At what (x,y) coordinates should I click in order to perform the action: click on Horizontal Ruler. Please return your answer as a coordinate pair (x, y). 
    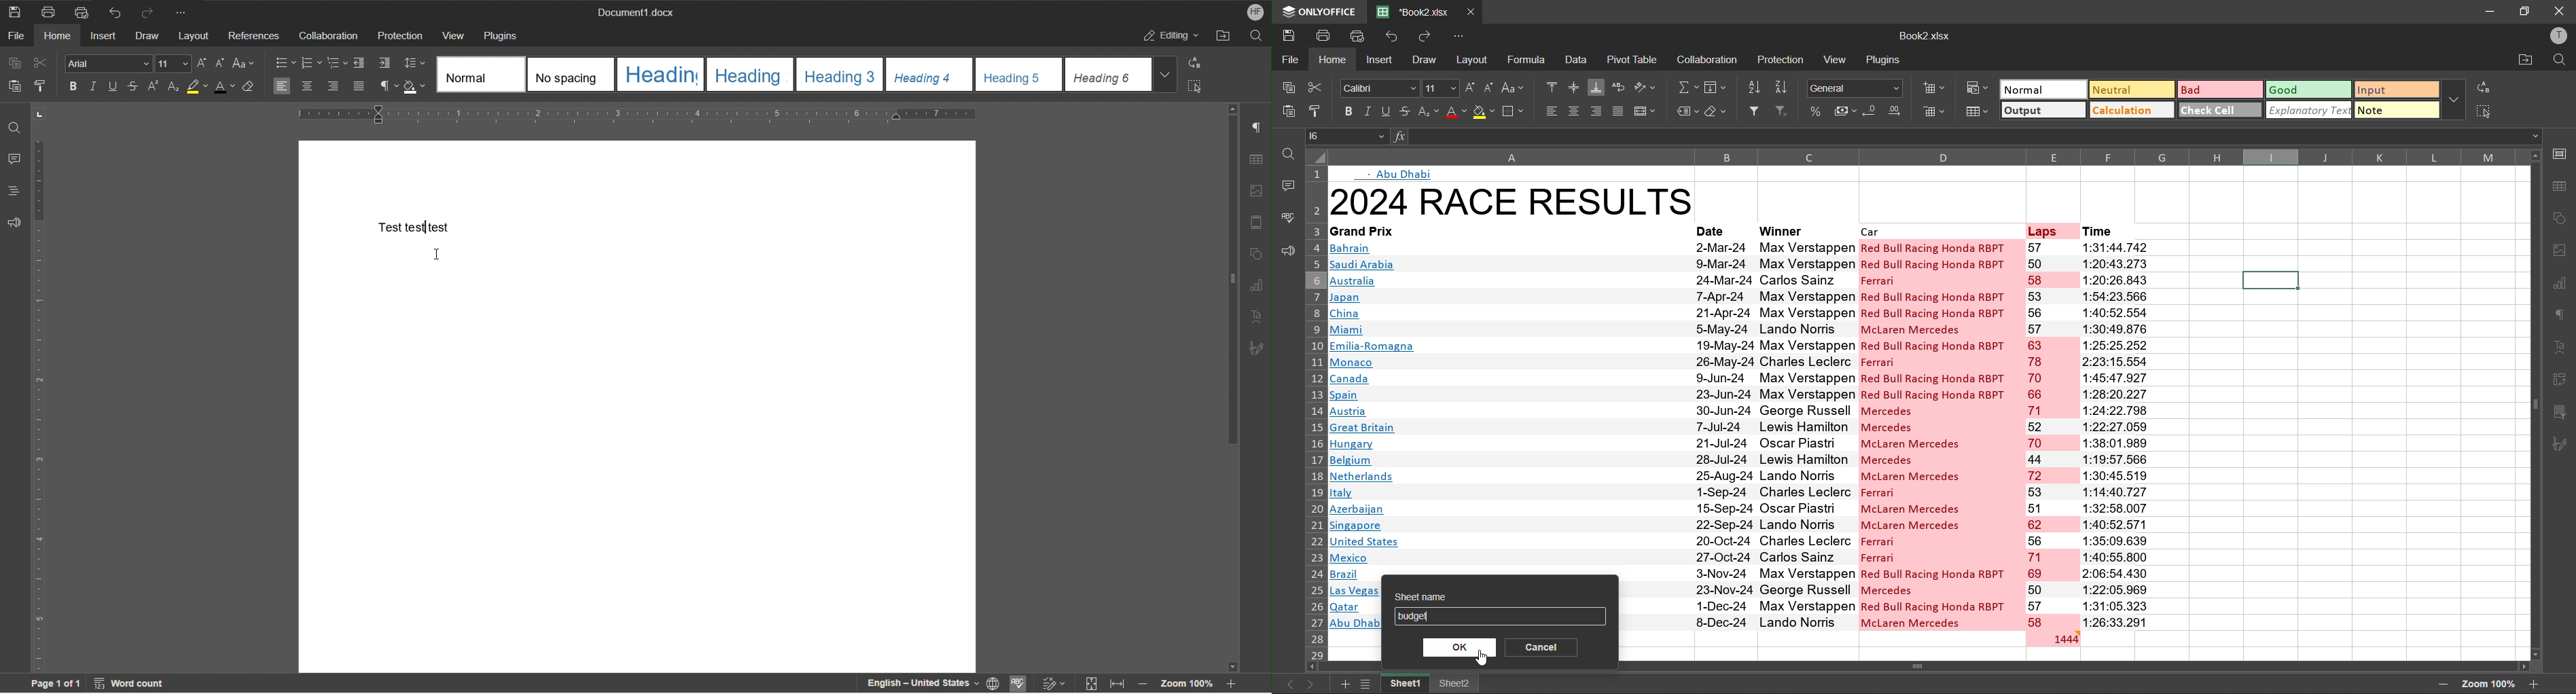
    Looking at the image, I should click on (633, 116).